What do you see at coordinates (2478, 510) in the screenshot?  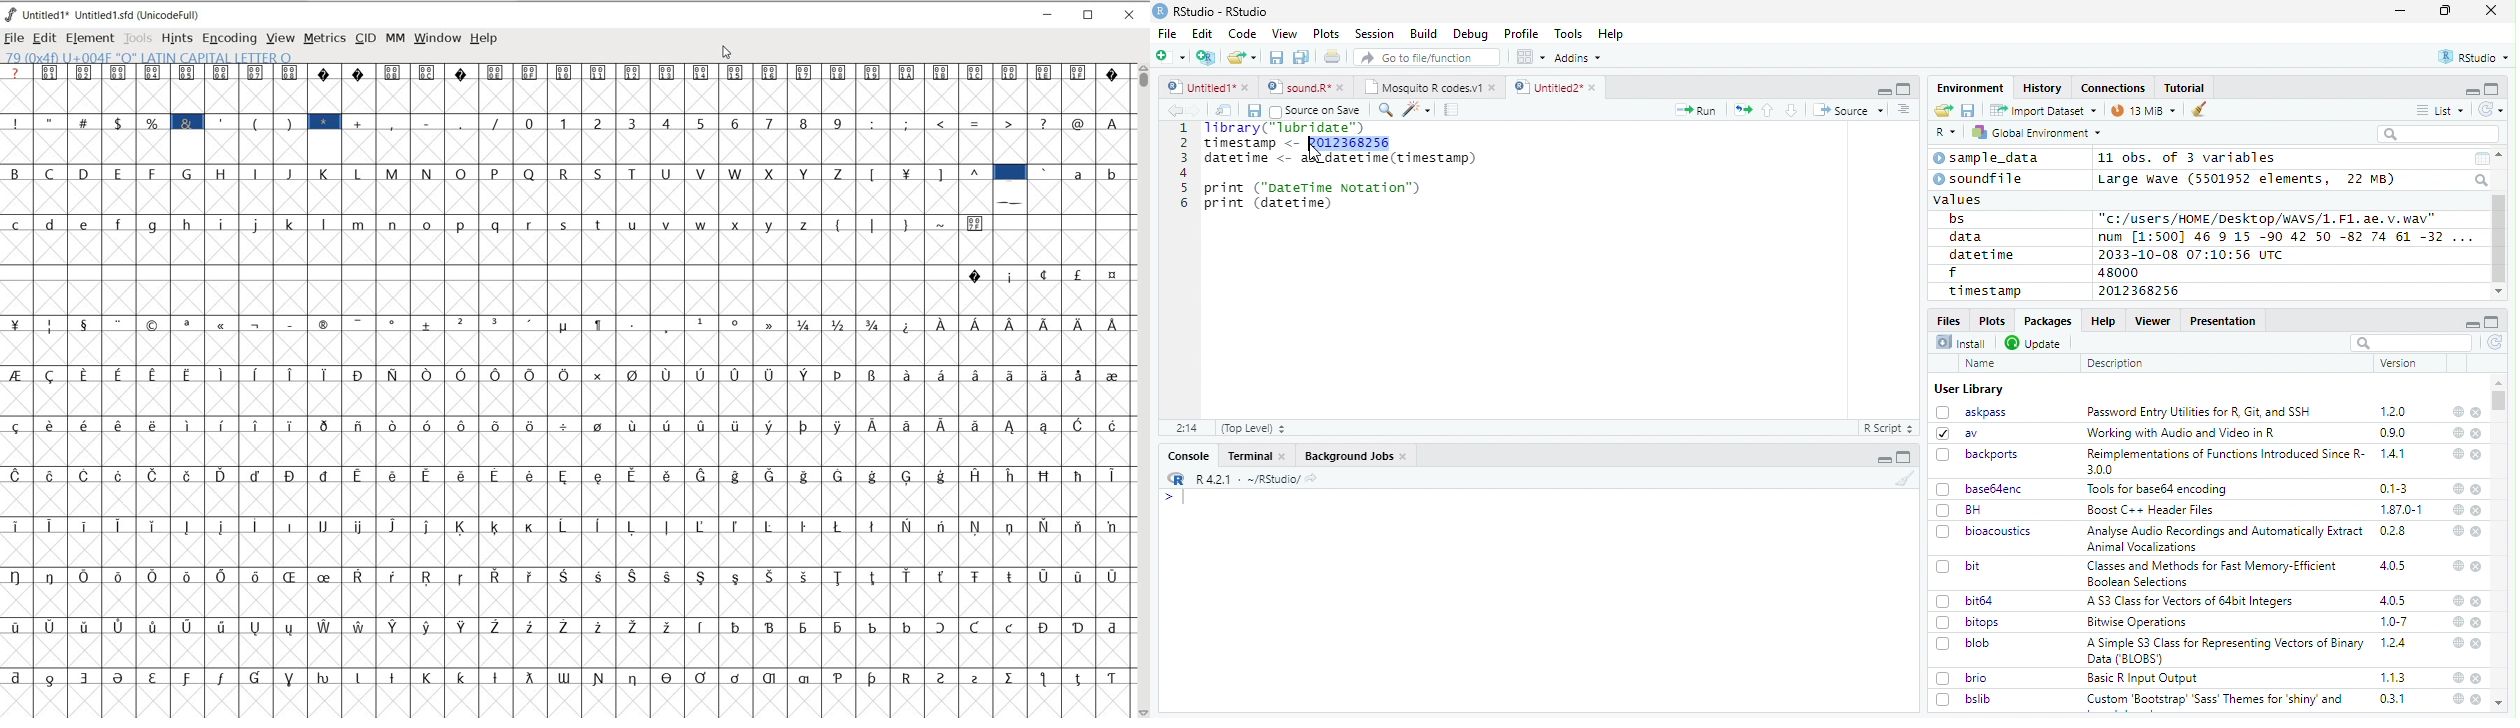 I see `close` at bounding box center [2478, 510].